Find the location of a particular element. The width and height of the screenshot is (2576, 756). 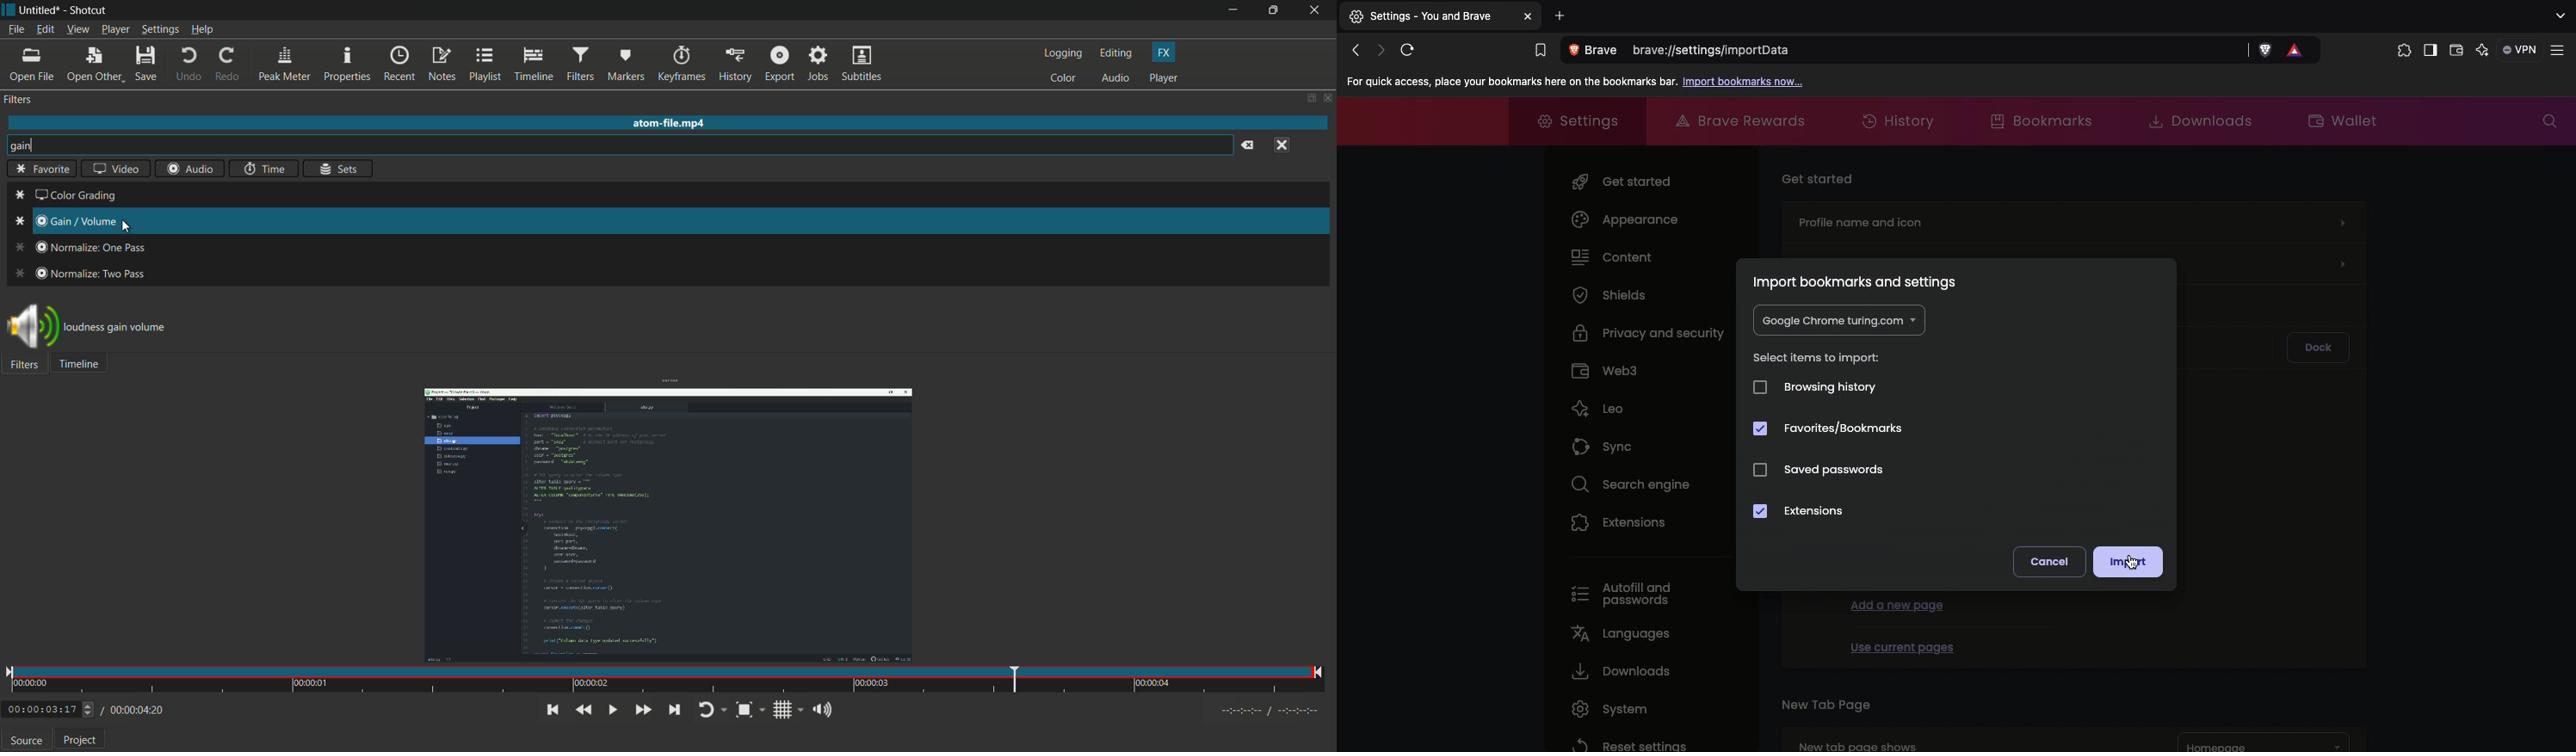

close menu is located at coordinates (1282, 146).